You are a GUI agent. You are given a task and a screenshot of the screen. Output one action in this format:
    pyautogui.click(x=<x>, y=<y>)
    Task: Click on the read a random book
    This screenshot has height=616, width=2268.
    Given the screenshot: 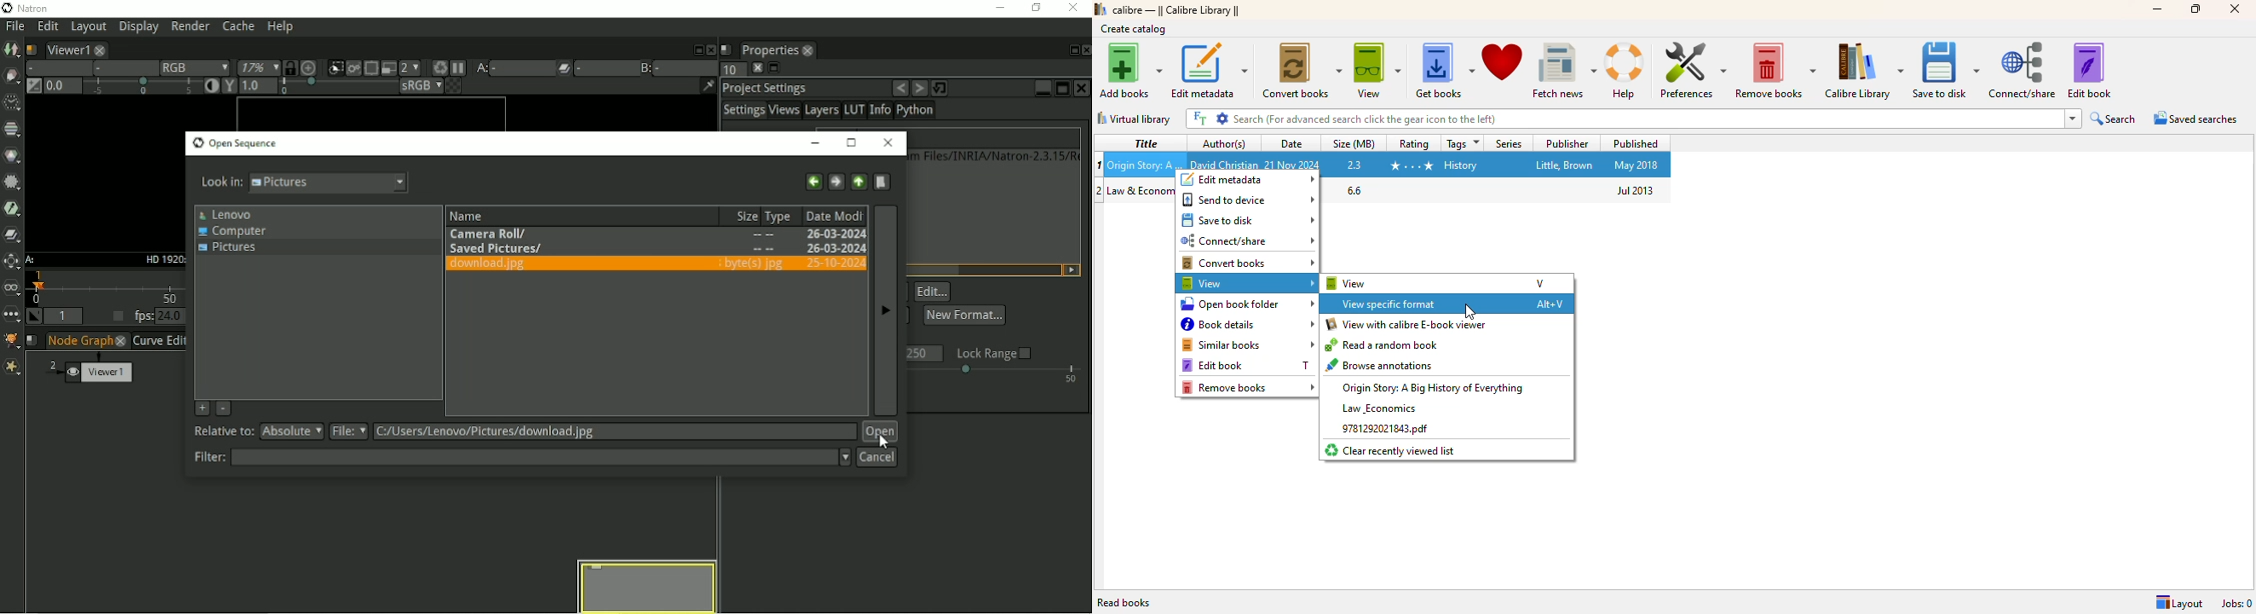 What is the action you would take?
    pyautogui.click(x=1384, y=345)
    